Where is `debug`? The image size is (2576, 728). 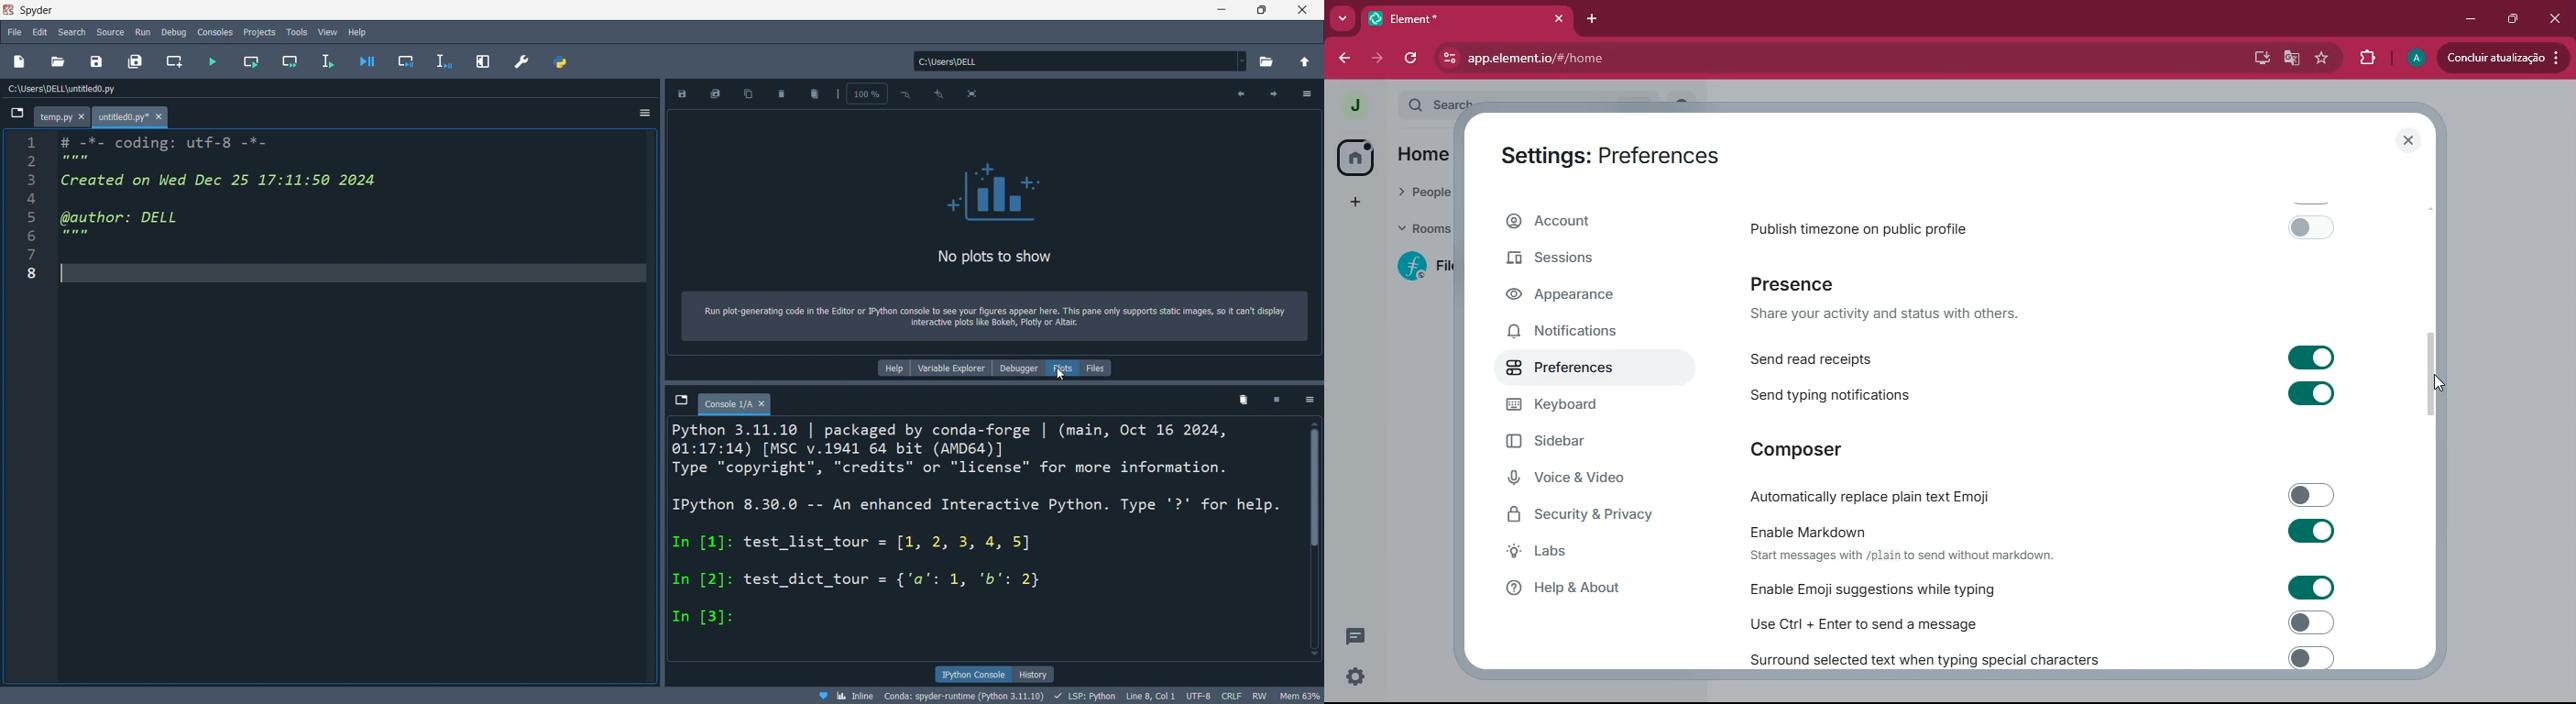
debug is located at coordinates (174, 30).